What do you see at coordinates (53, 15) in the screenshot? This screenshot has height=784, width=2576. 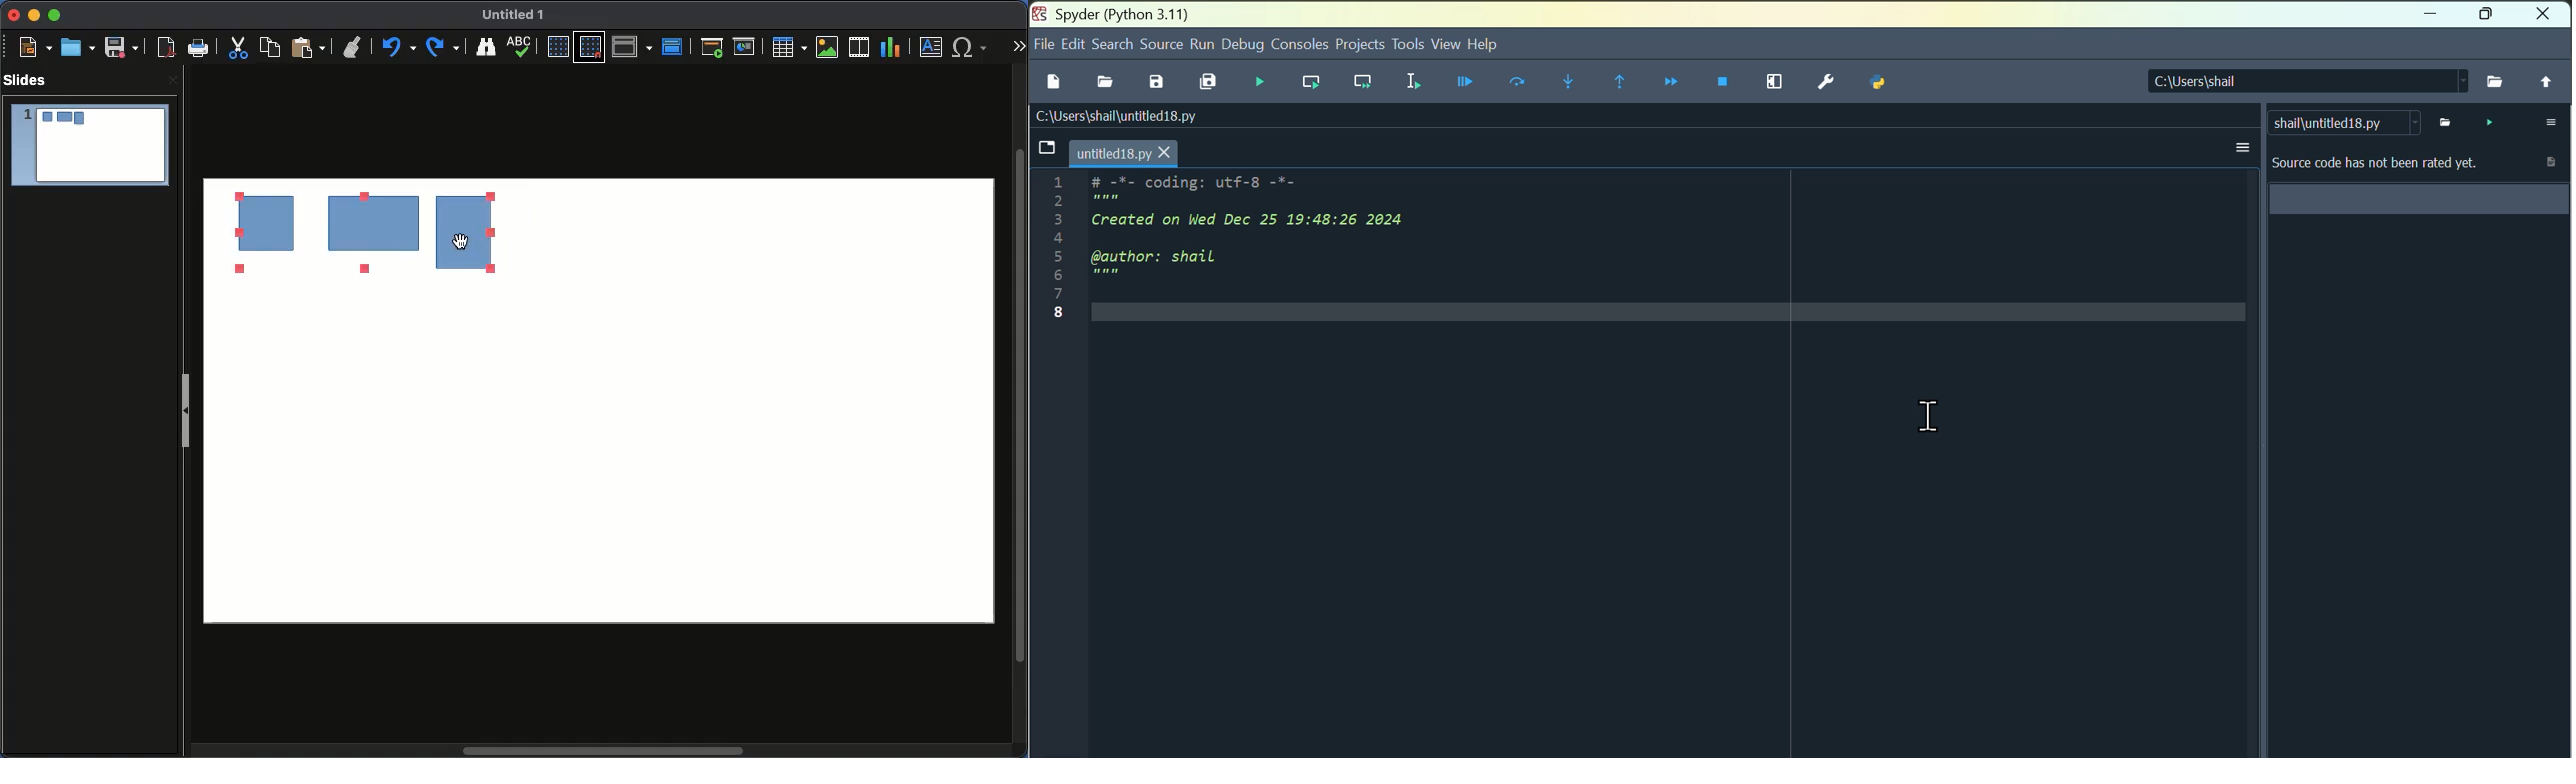 I see `Maximize` at bounding box center [53, 15].